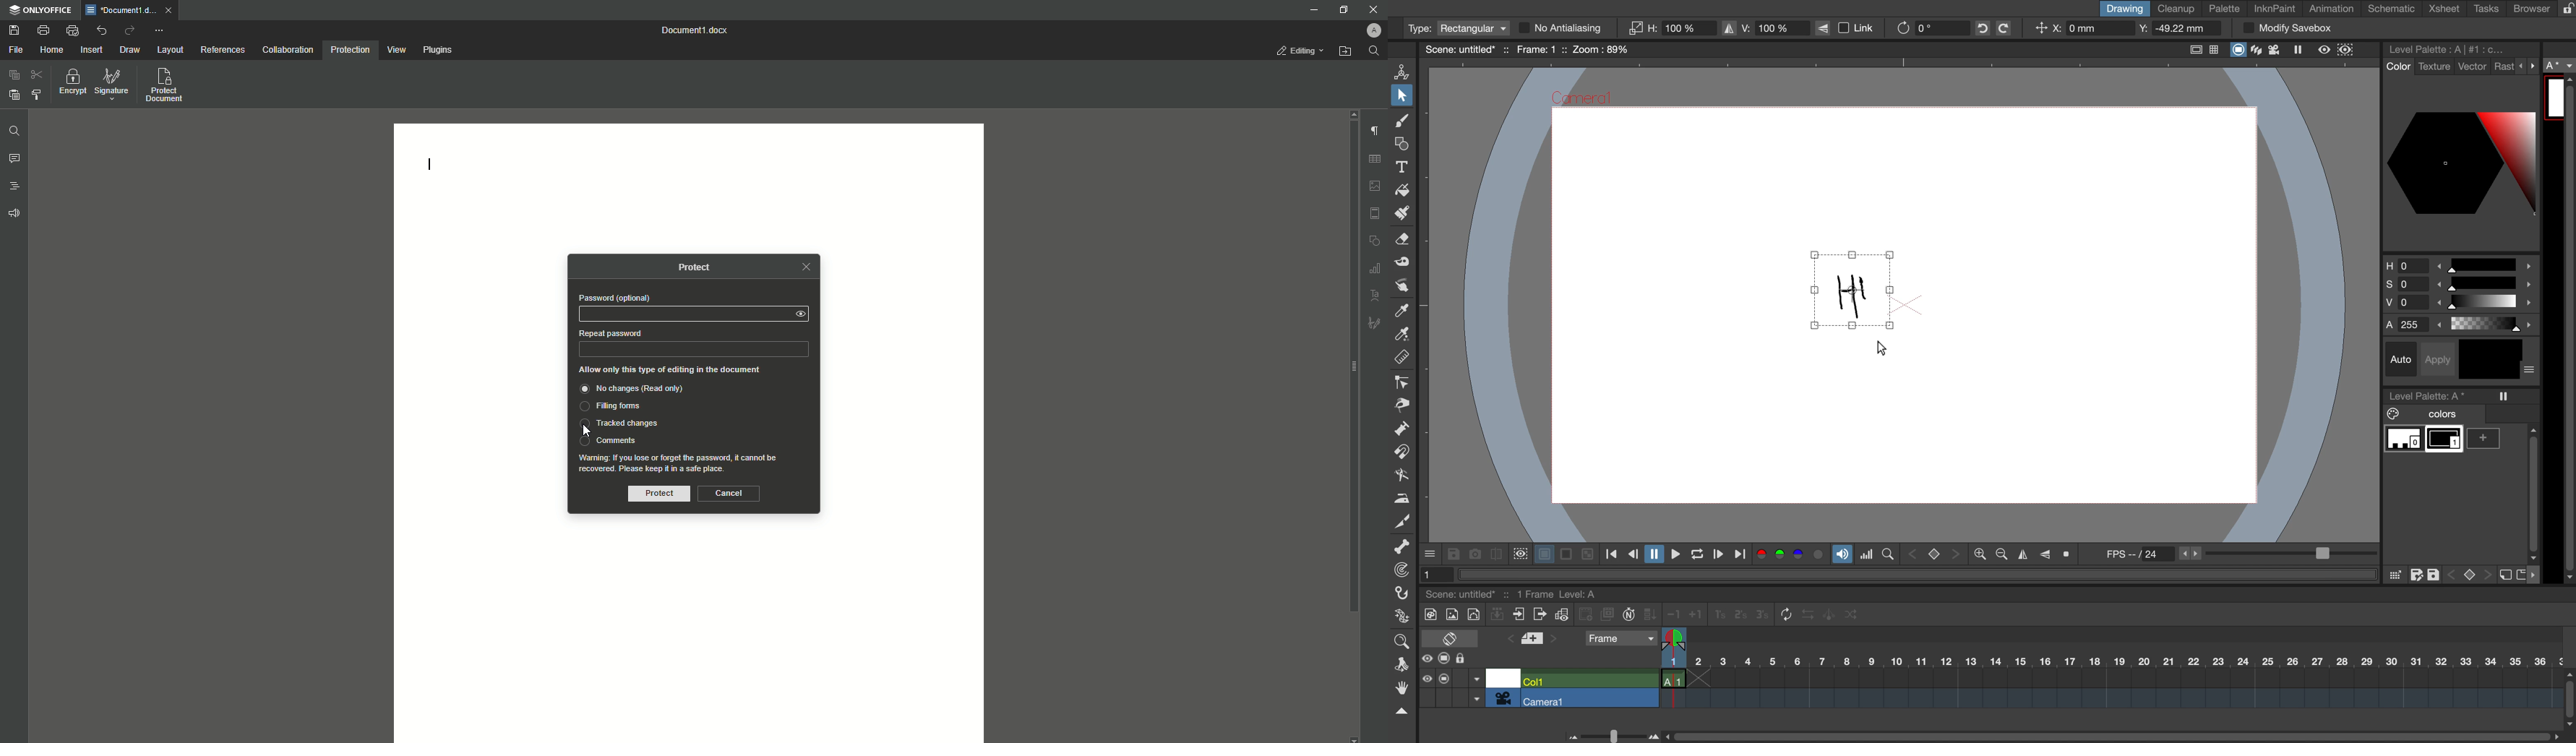 The image size is (2576, 756). I want to click on Minimize, so click(1310, 10).